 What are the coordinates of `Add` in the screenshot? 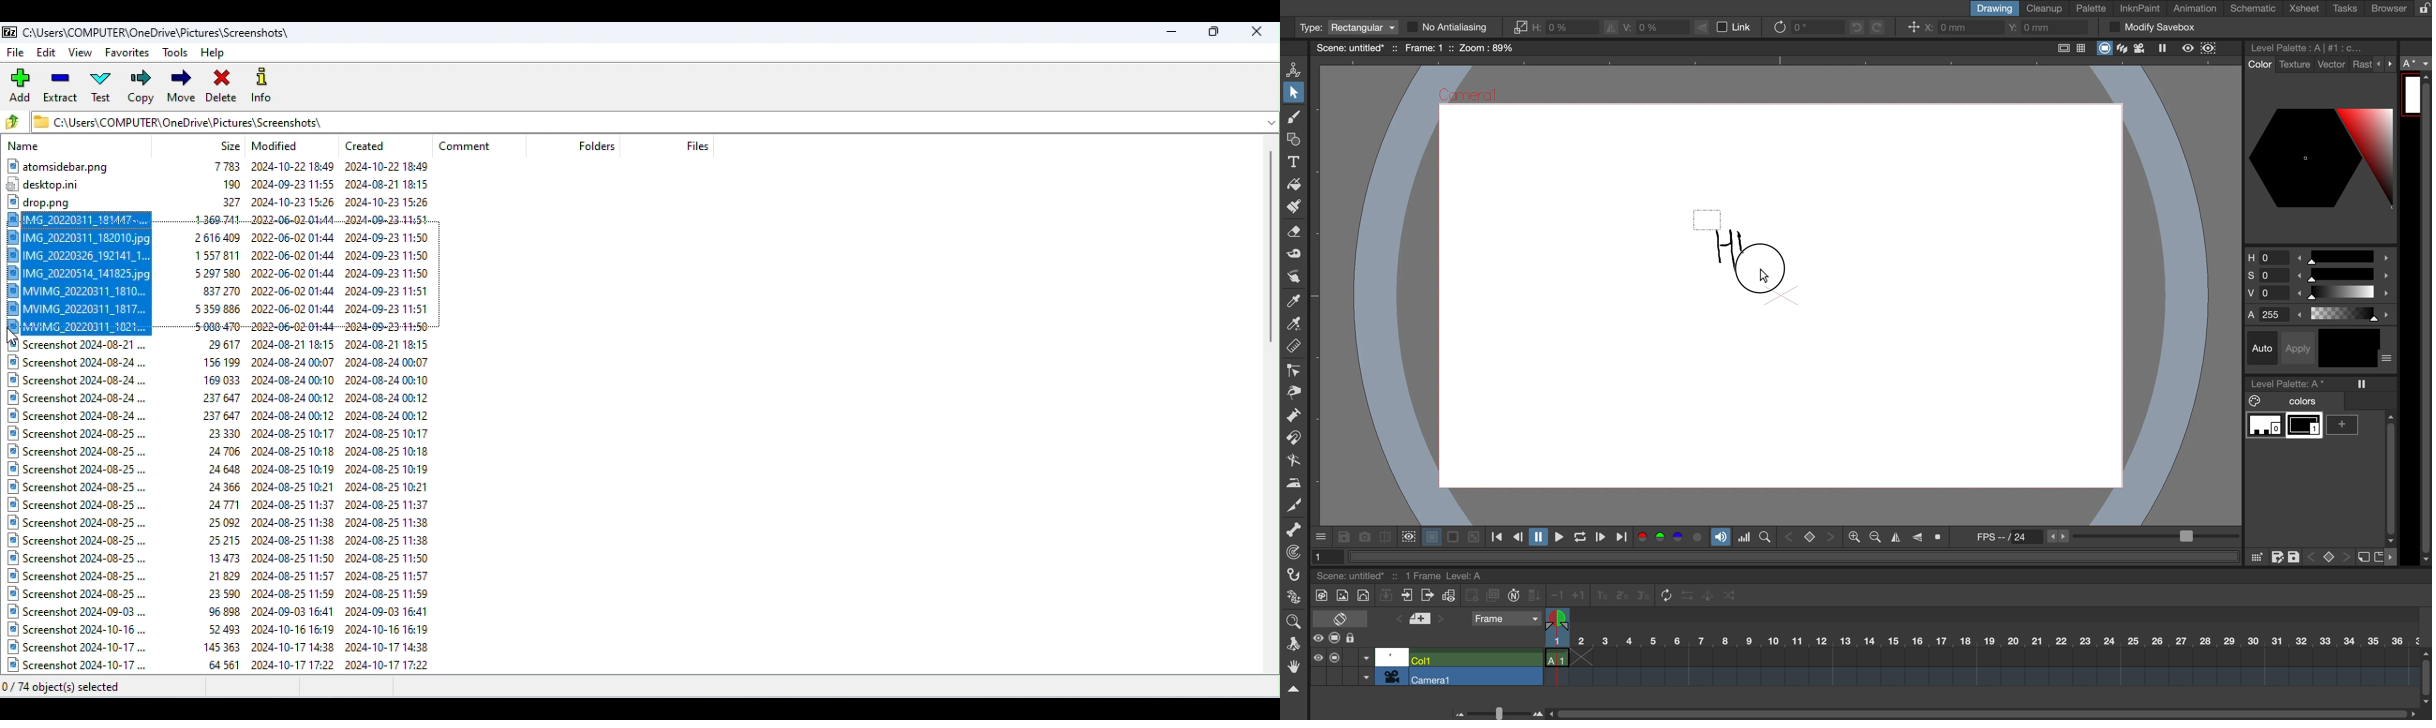 It's located at (23, 86).